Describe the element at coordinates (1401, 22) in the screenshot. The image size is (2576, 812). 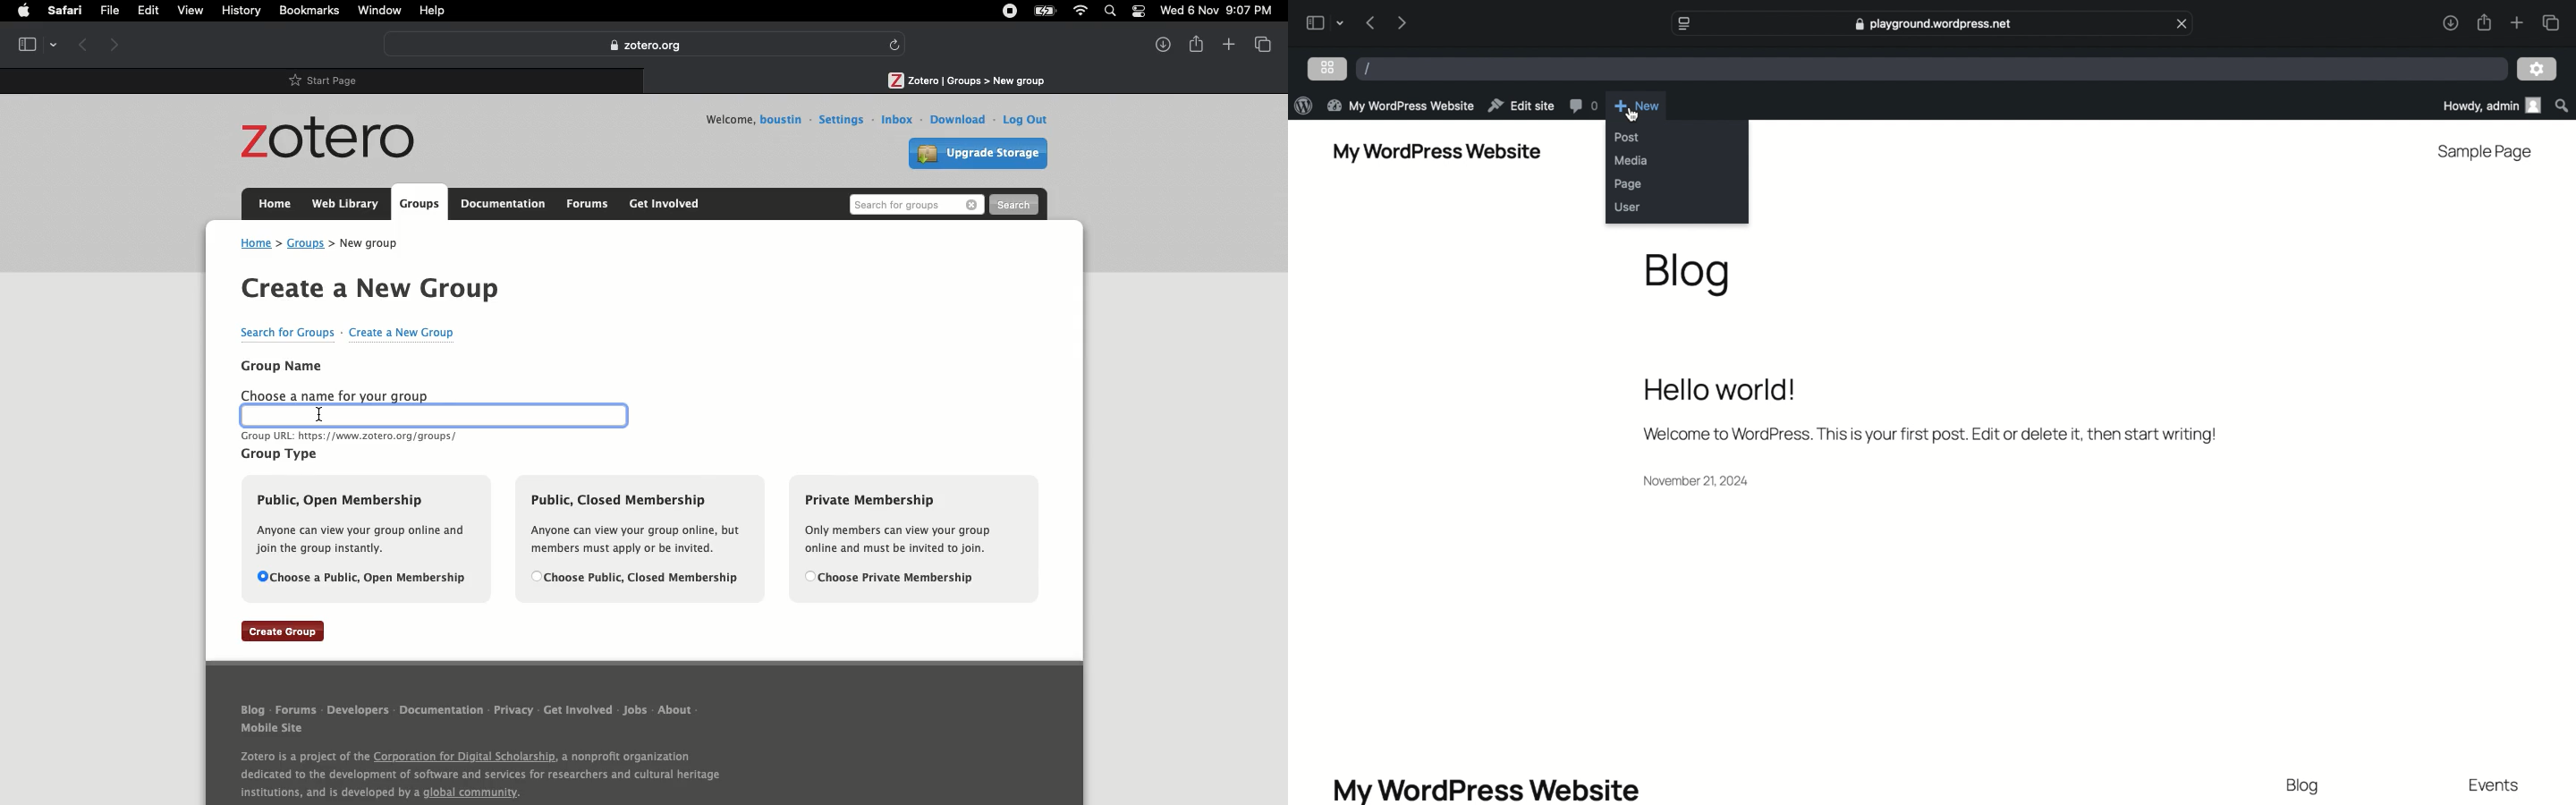
I see `next page` at that location.